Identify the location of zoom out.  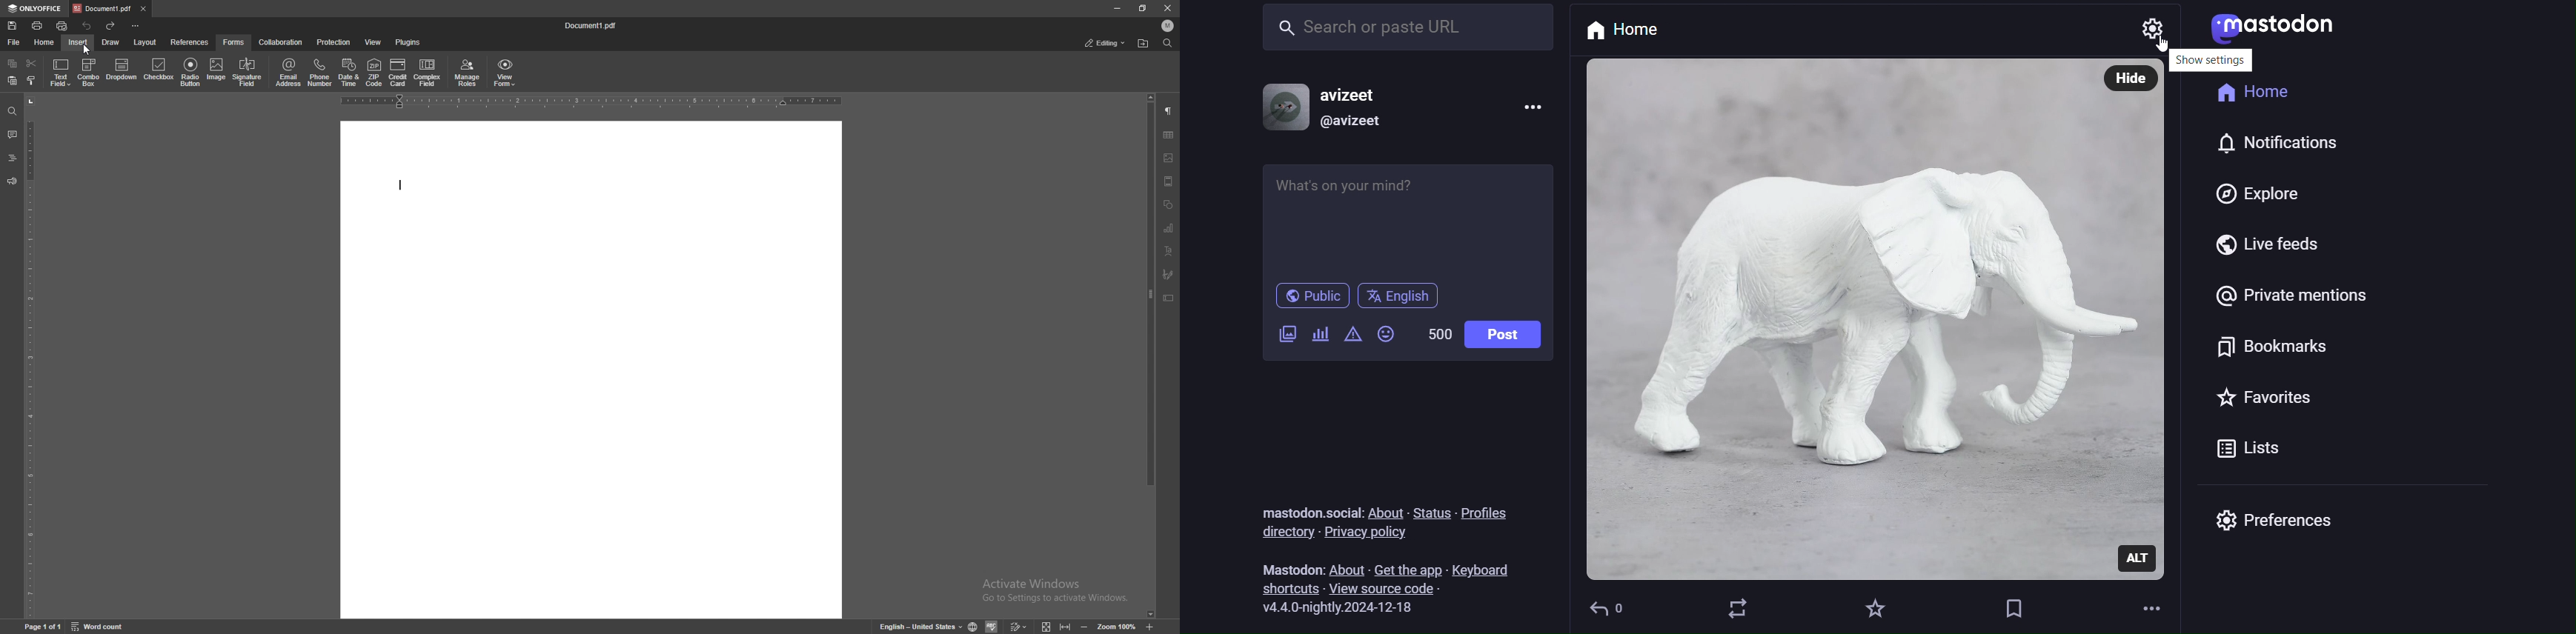
(1085, 626).